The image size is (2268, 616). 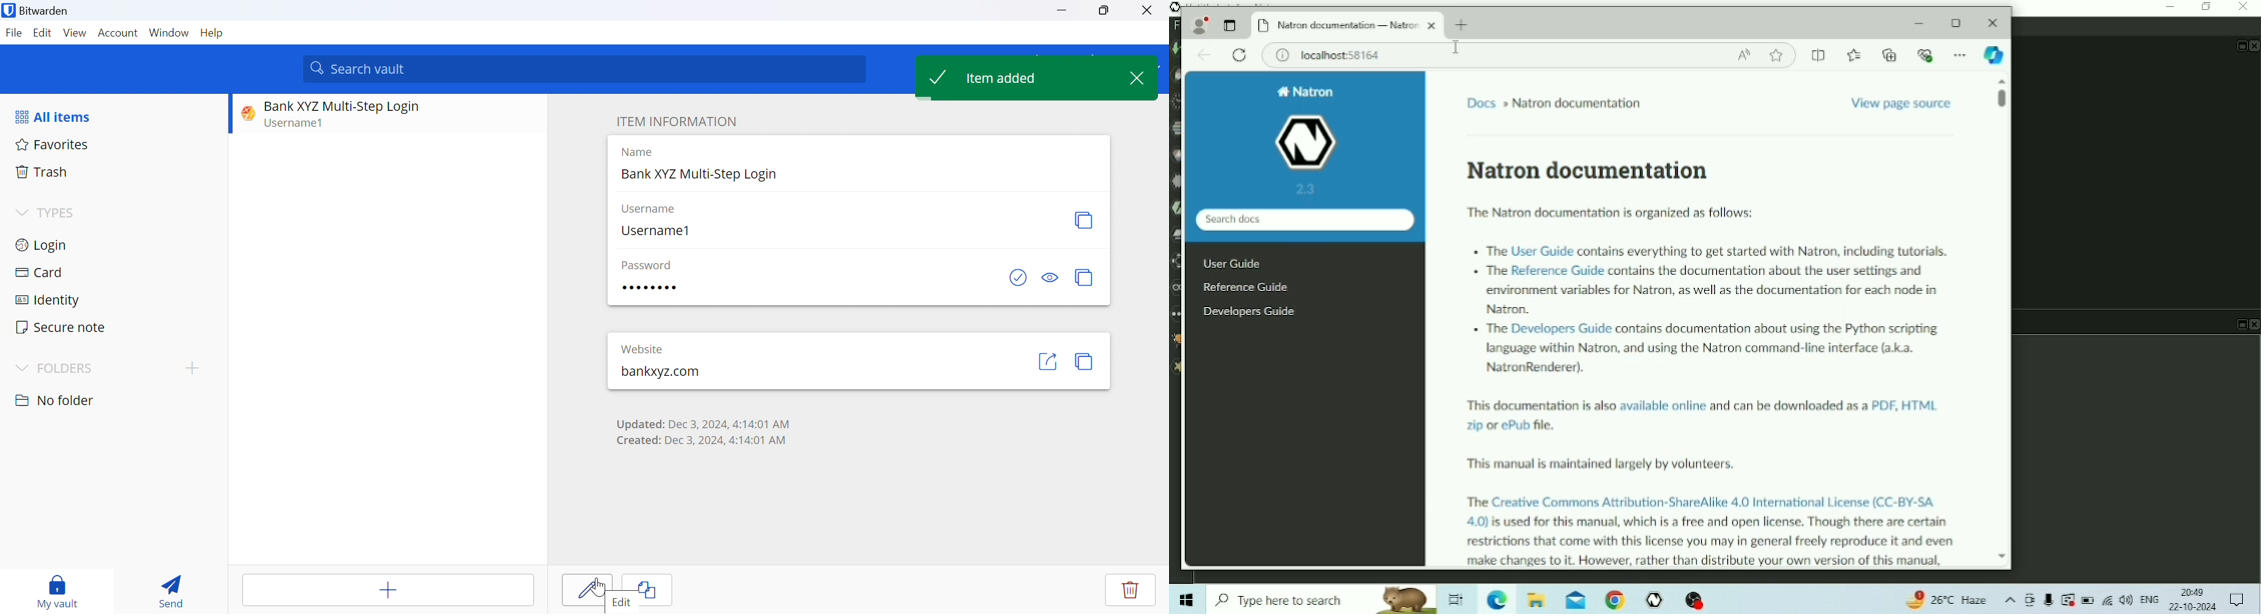 I want to click on File, so click(x=13, y=34).